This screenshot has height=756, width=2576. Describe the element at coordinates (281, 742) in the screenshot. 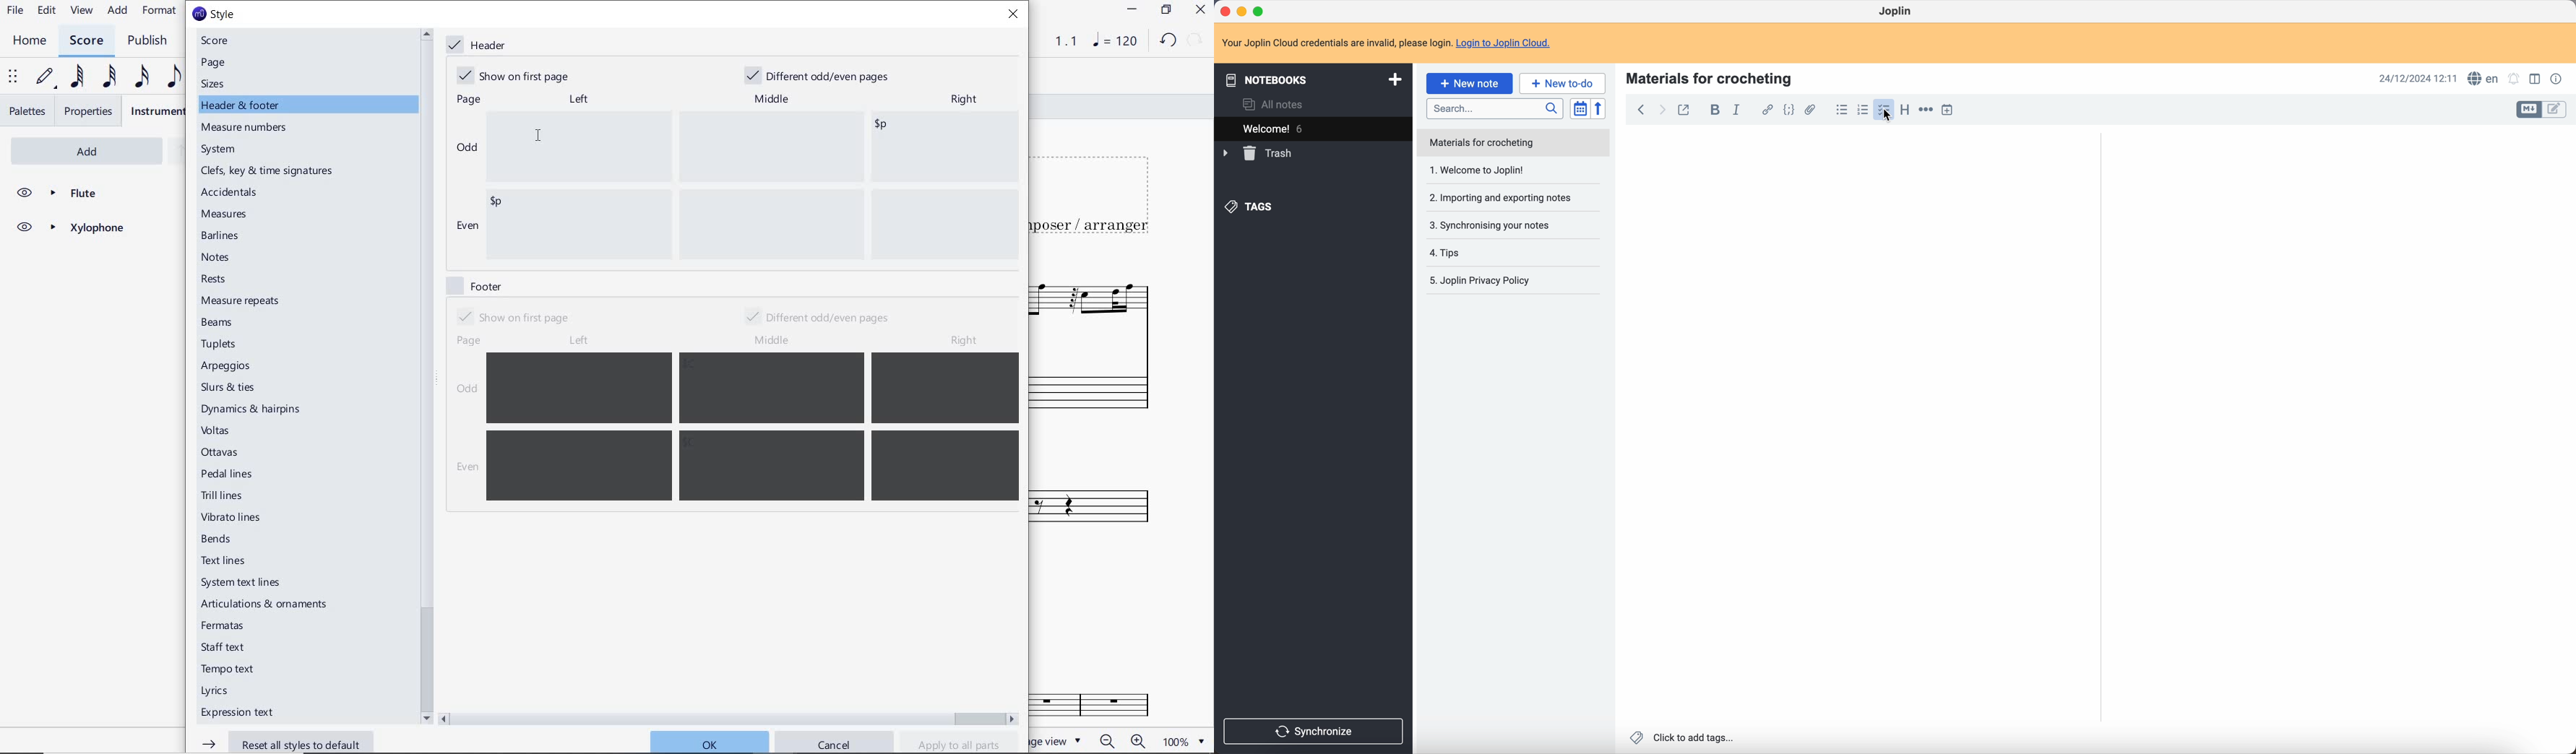

I see `reset all styles to default` at that location.